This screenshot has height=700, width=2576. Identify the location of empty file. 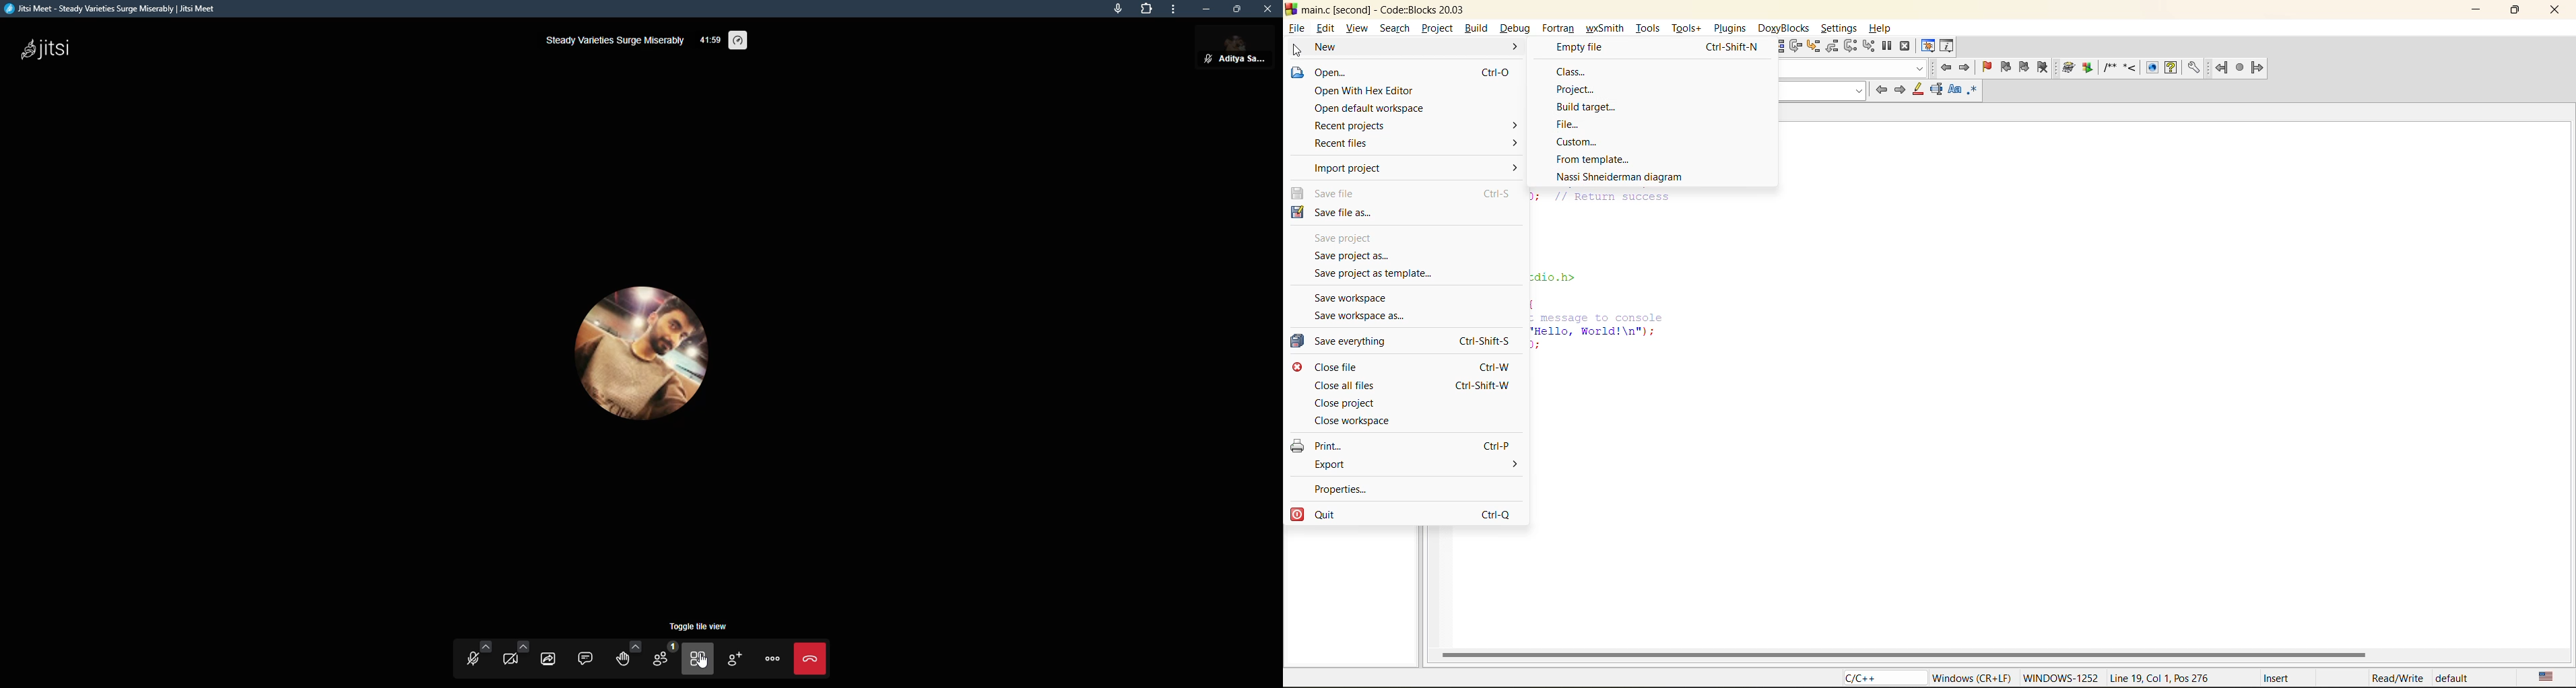
(1650, 46).